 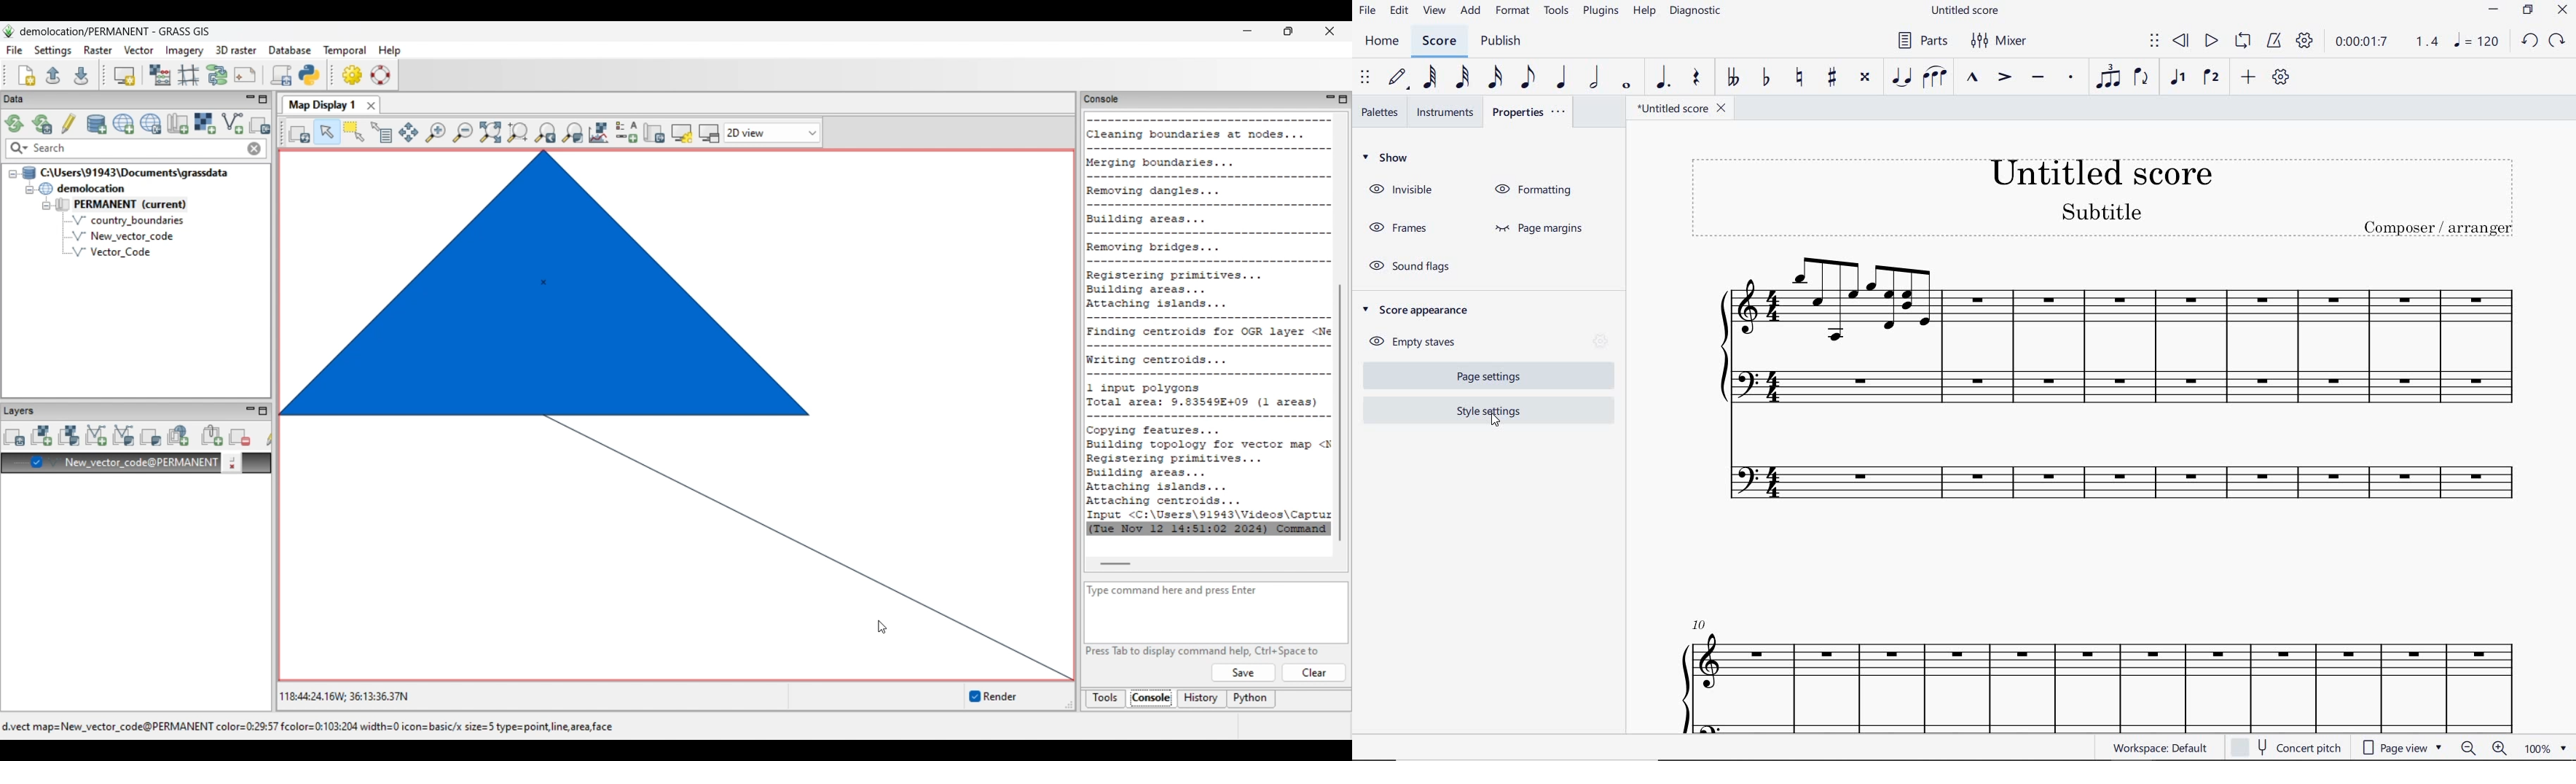 What do you see at coordinates (1595, 77) in the screenshot?
I see `HALF NOTE` at bounding box center [1595, 77].